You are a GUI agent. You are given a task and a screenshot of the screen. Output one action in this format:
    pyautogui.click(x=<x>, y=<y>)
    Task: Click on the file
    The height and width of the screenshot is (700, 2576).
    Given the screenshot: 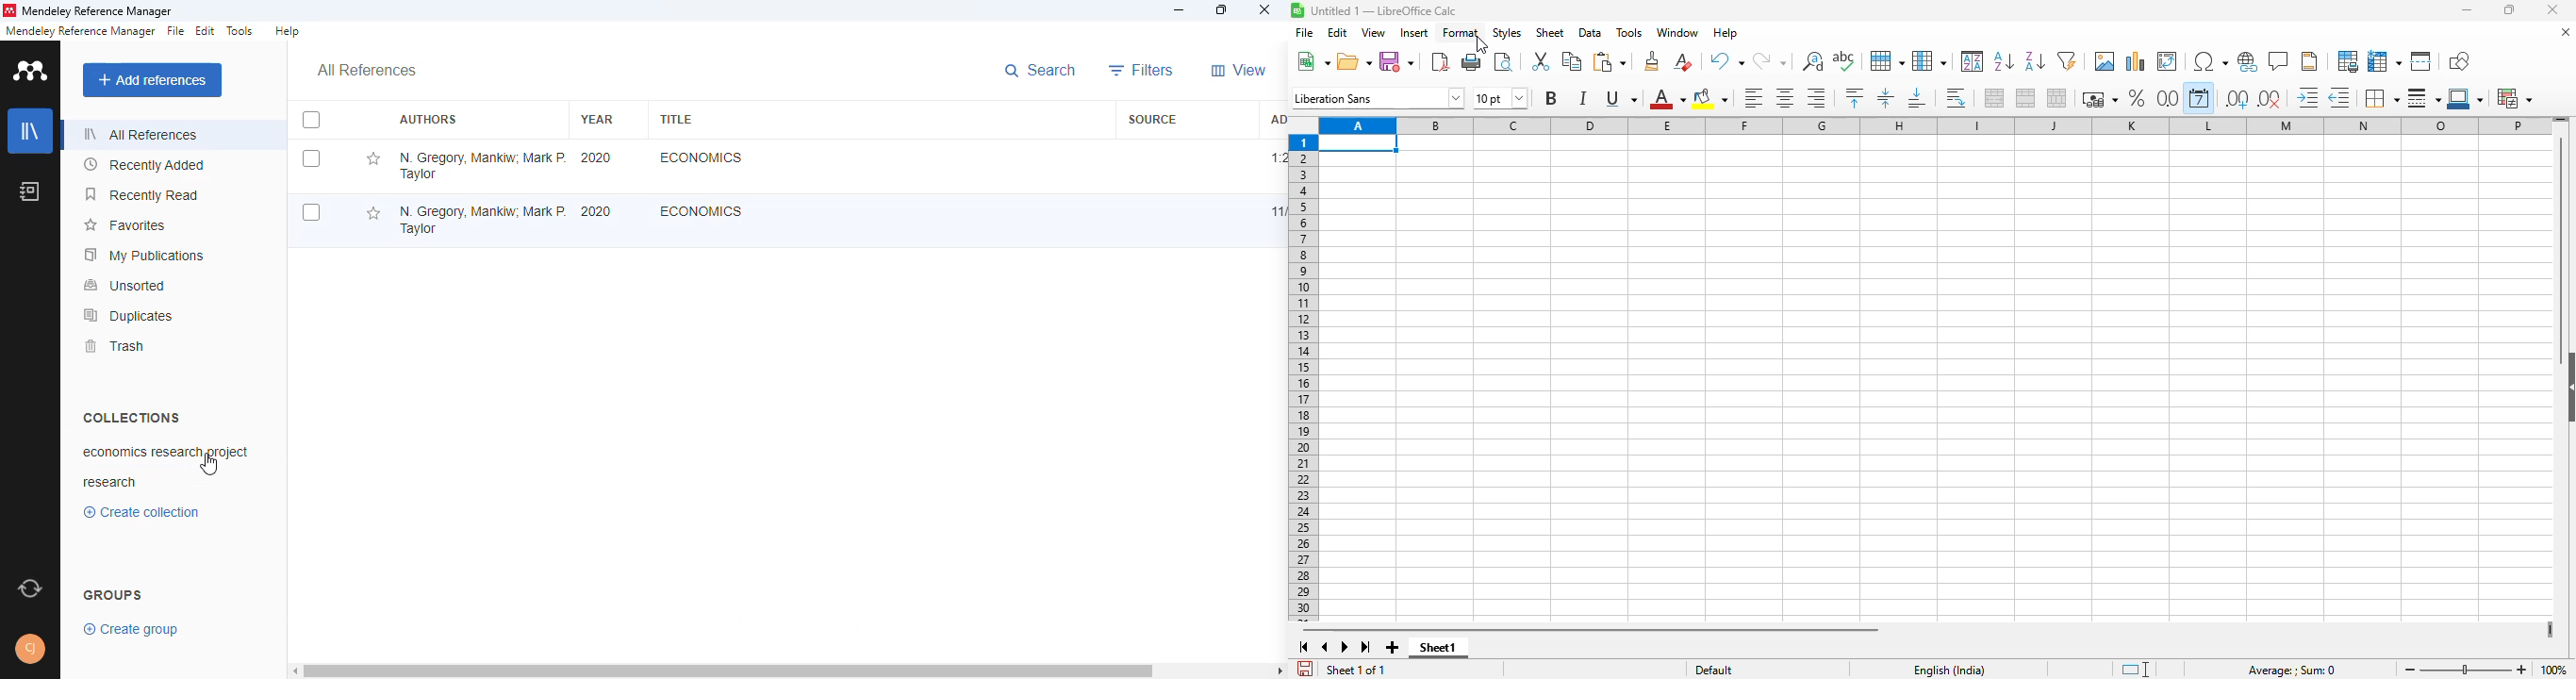 What is the action you would take?
    pyautogui.click(x=175, y=31)
    